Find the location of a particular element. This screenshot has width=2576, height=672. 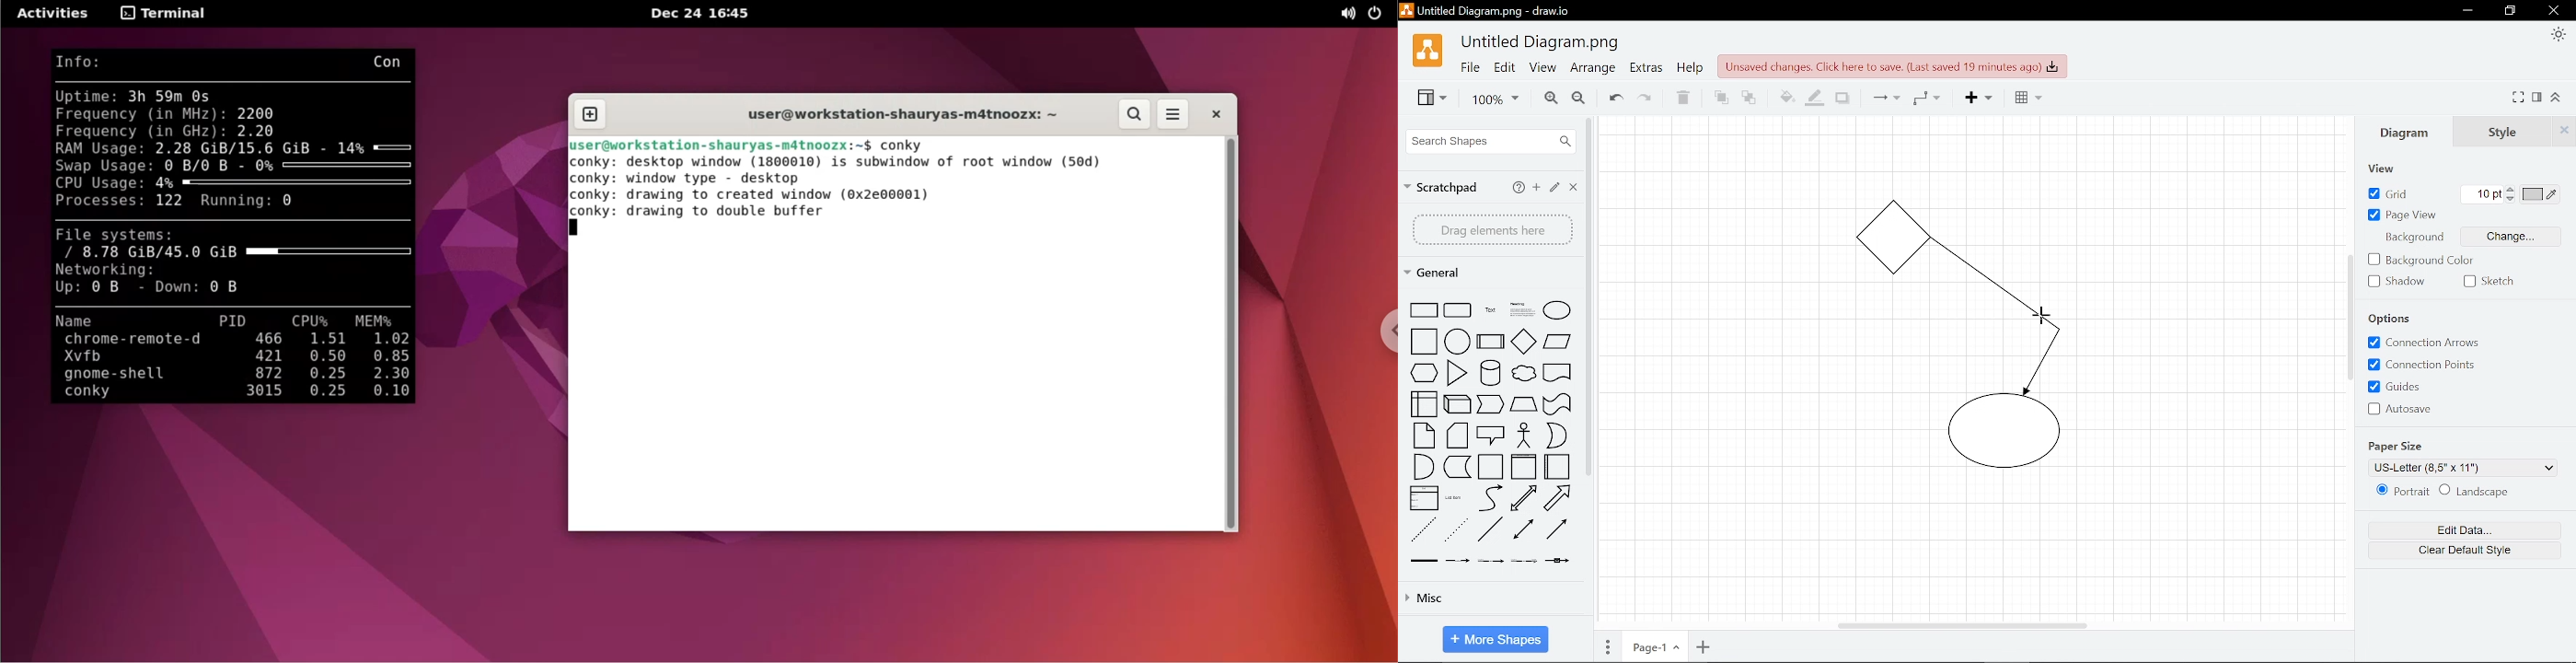

shape is located at coordinates (1523, 309).